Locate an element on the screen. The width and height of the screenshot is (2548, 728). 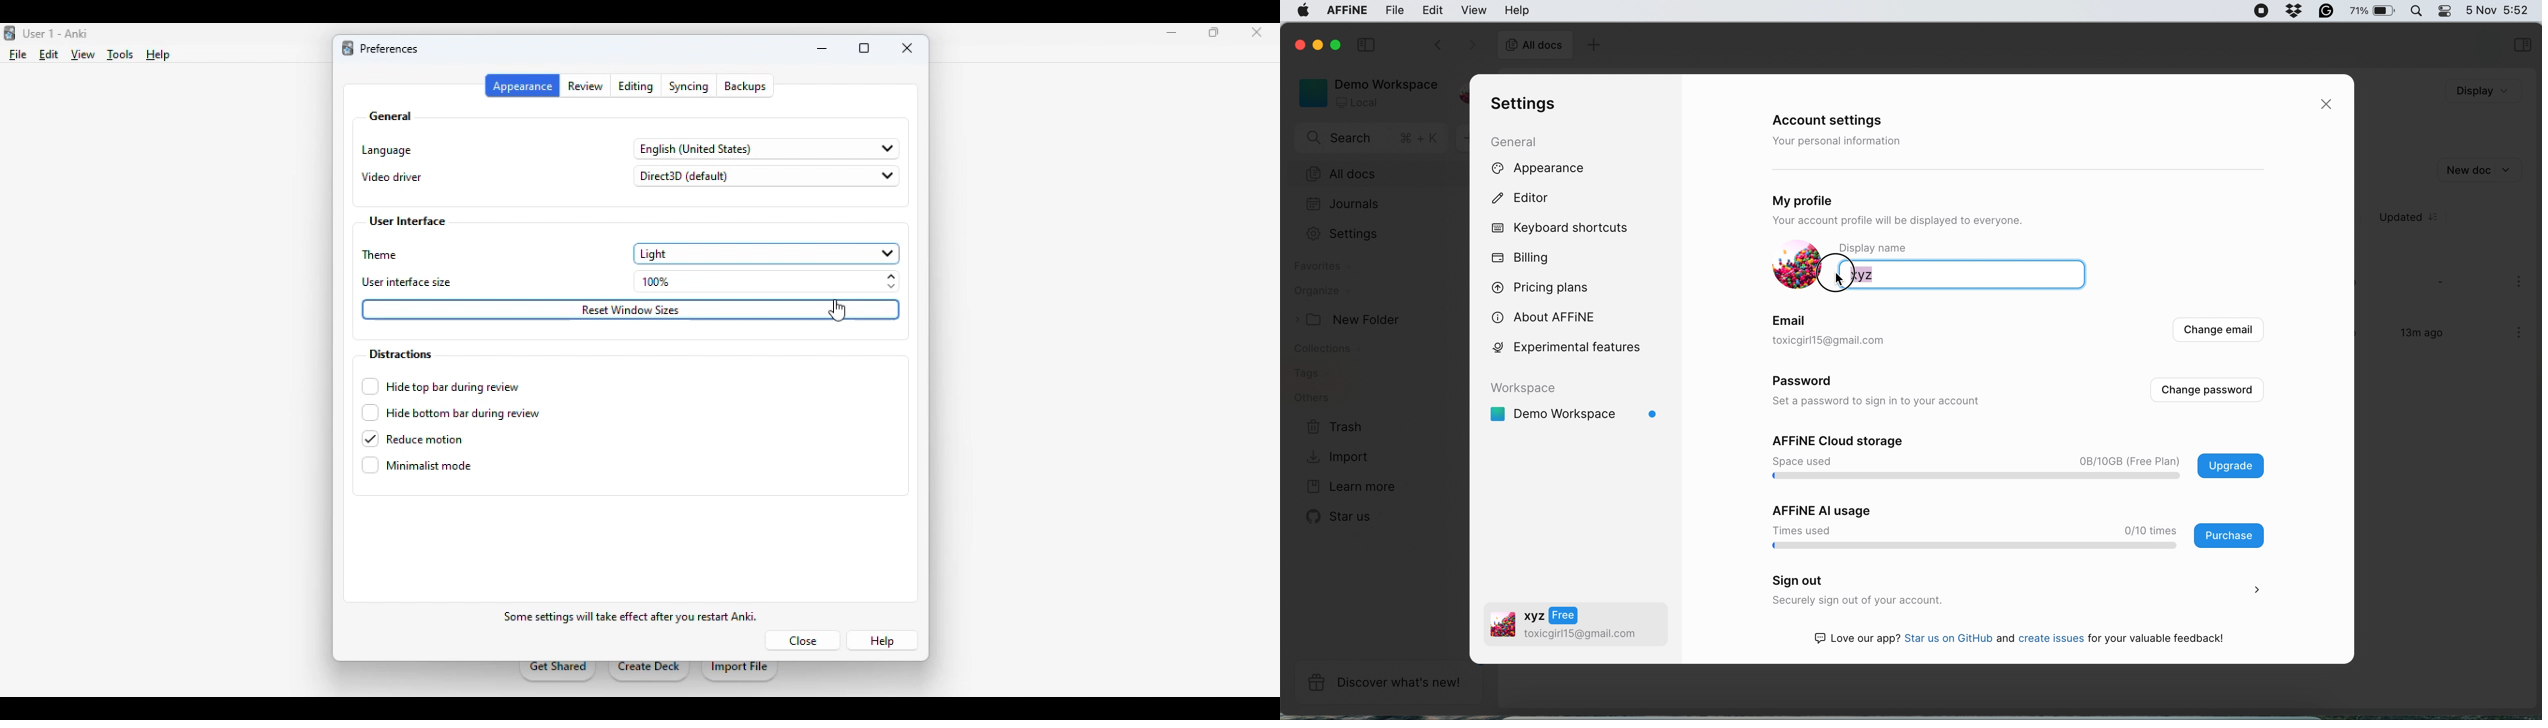
direct3D (default) is located at coordinates (766, 176).